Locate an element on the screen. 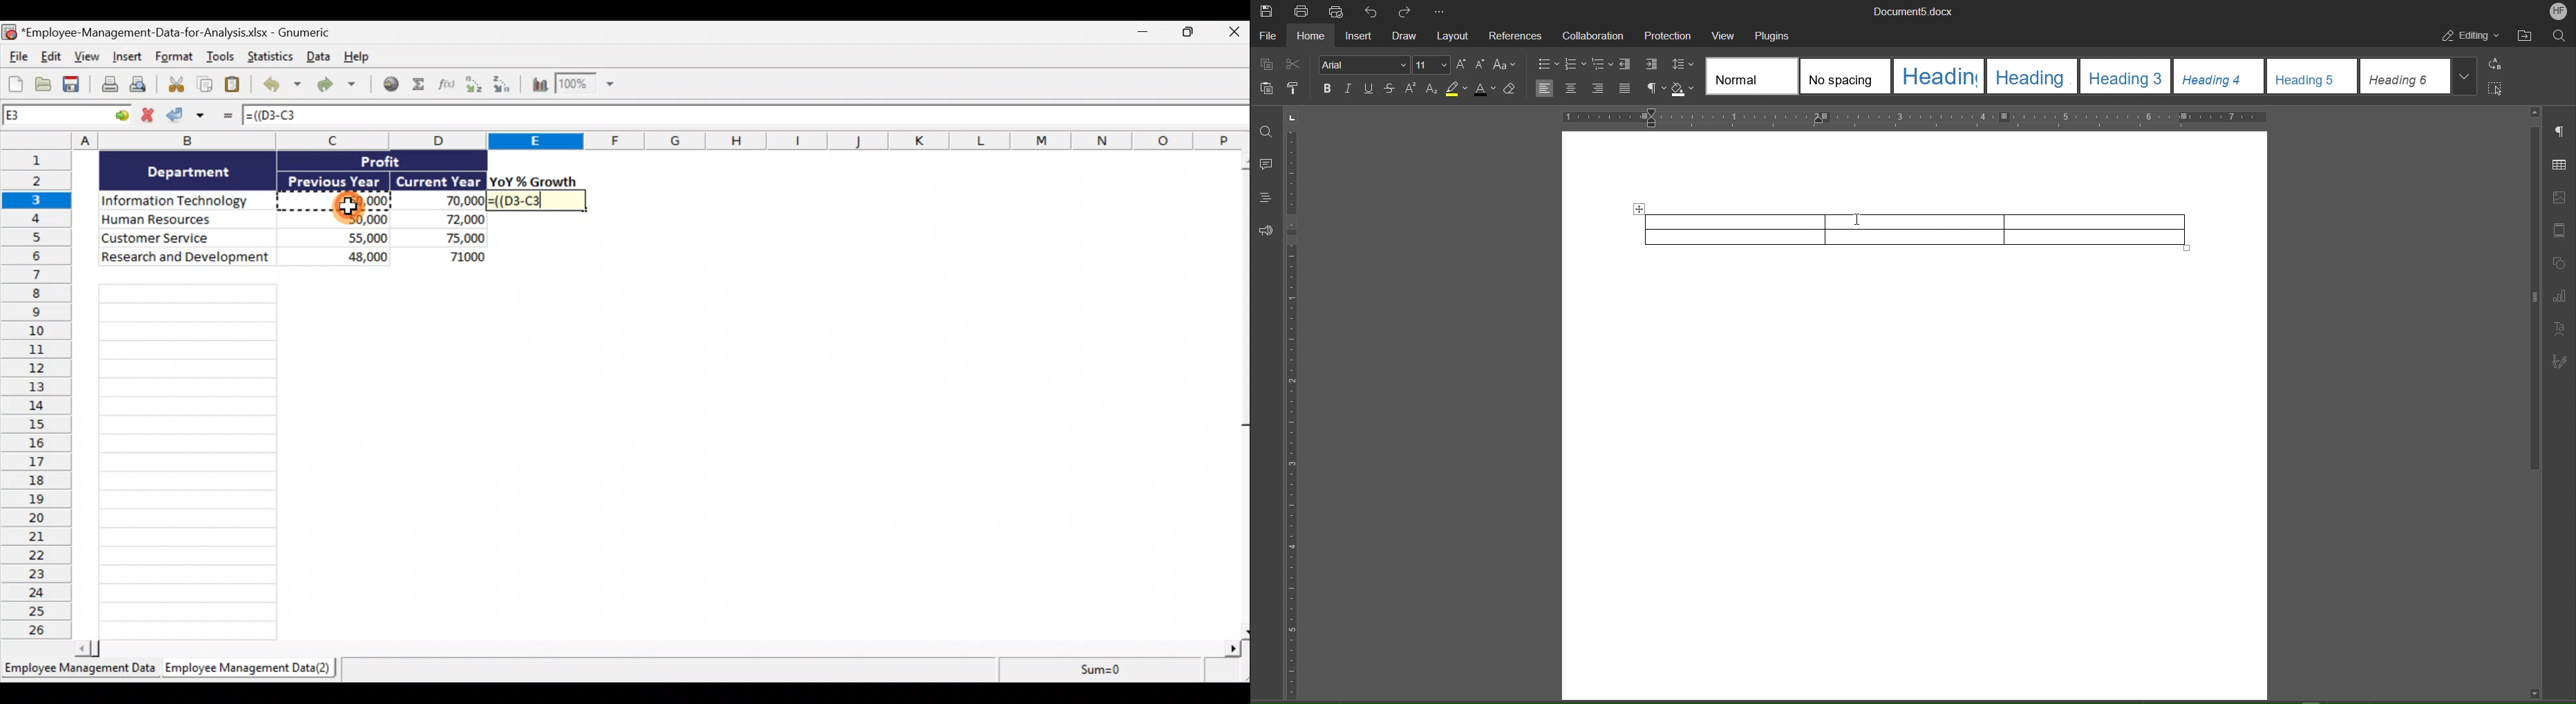 The width and height of the screenshot is (2576, 728). Scroll bar is located at coordinates (658, 651).